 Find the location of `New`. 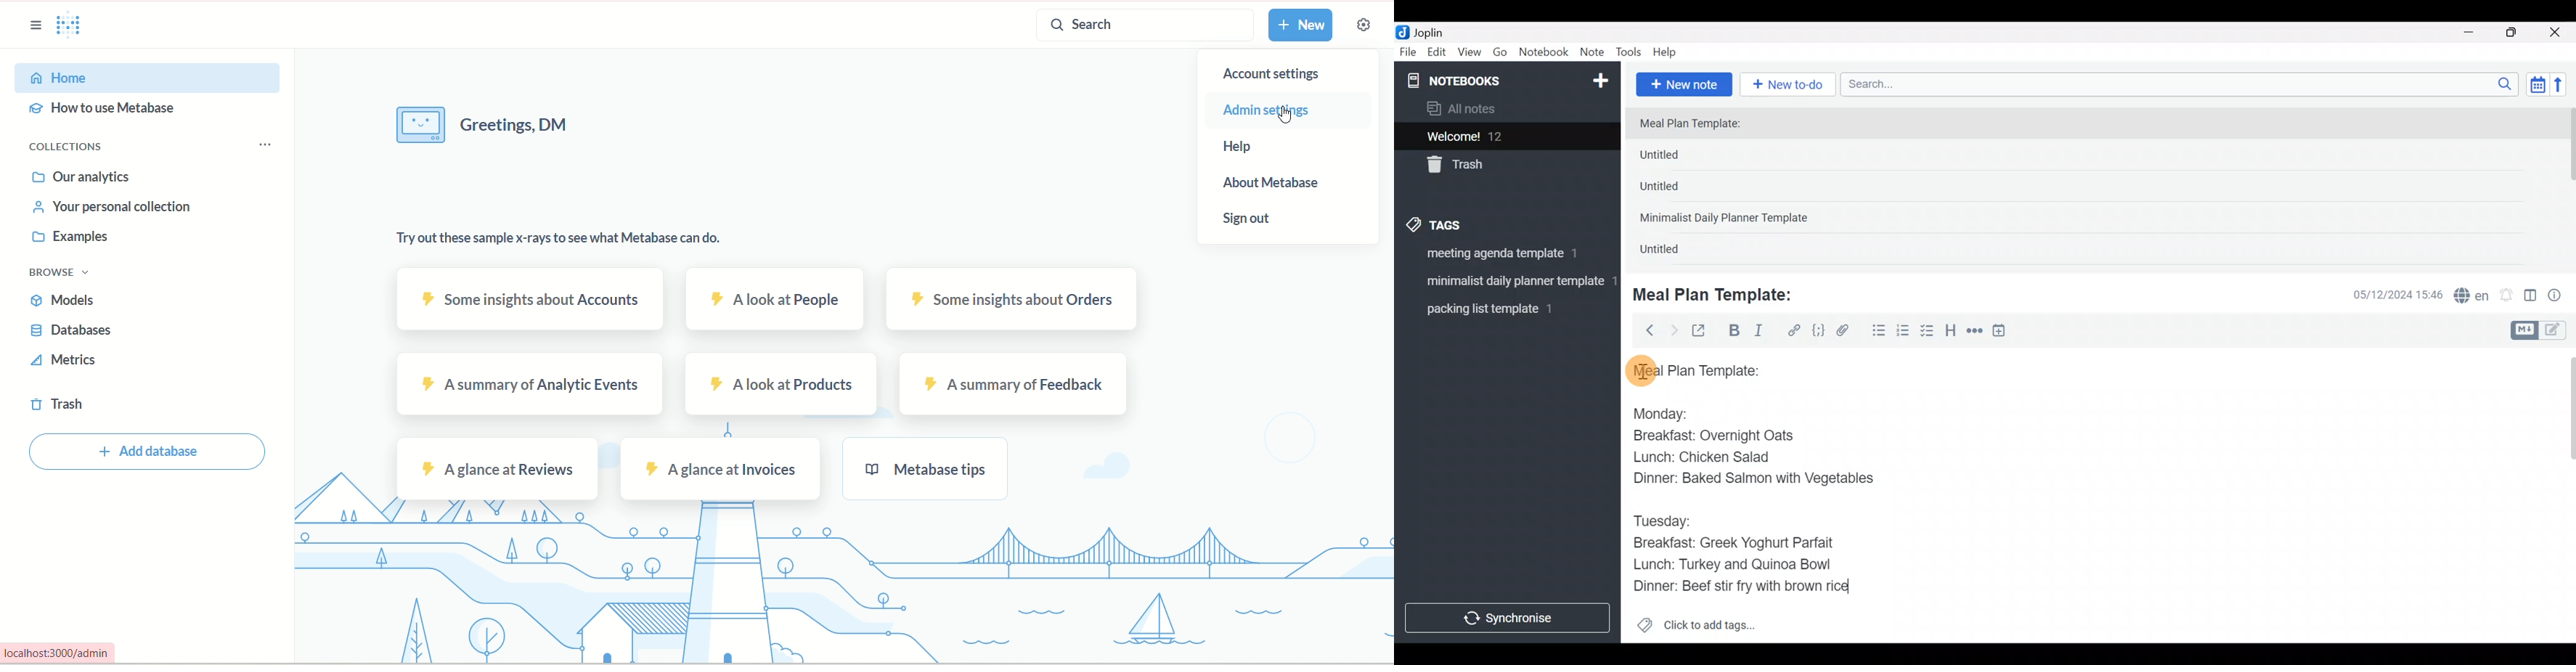

New is located at coordinates (1600, 78).